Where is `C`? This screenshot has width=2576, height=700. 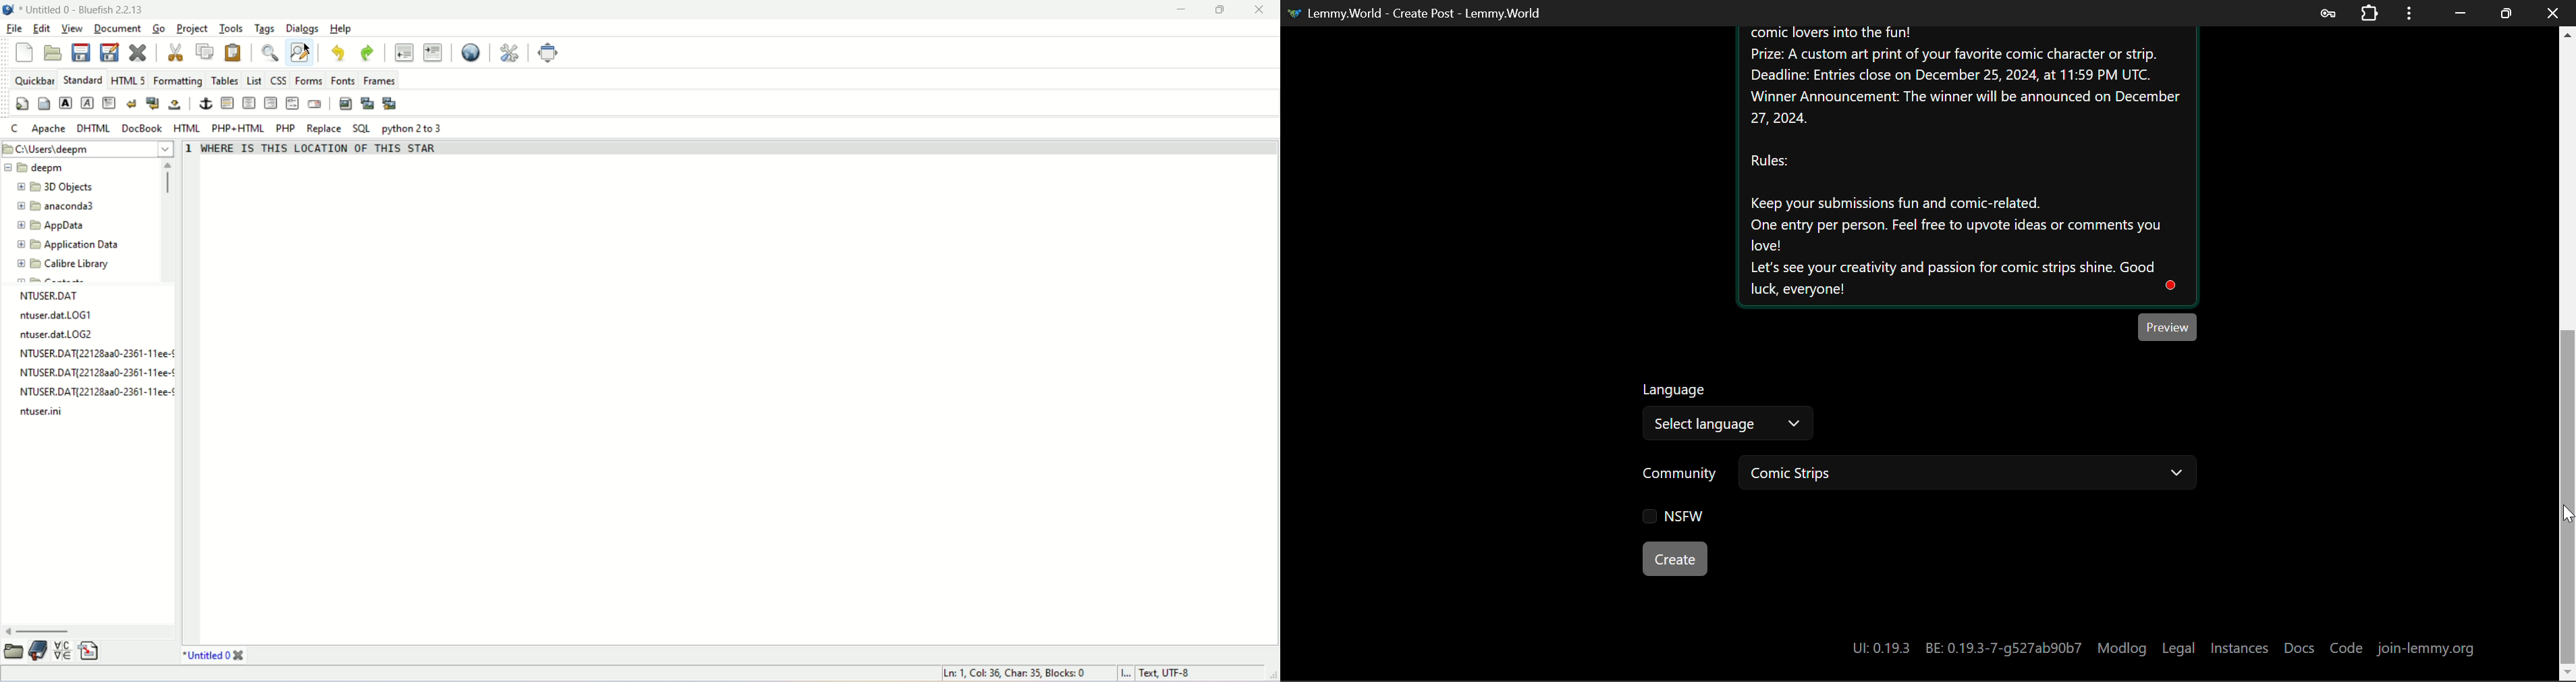
C is located at coordinates (16, 130).